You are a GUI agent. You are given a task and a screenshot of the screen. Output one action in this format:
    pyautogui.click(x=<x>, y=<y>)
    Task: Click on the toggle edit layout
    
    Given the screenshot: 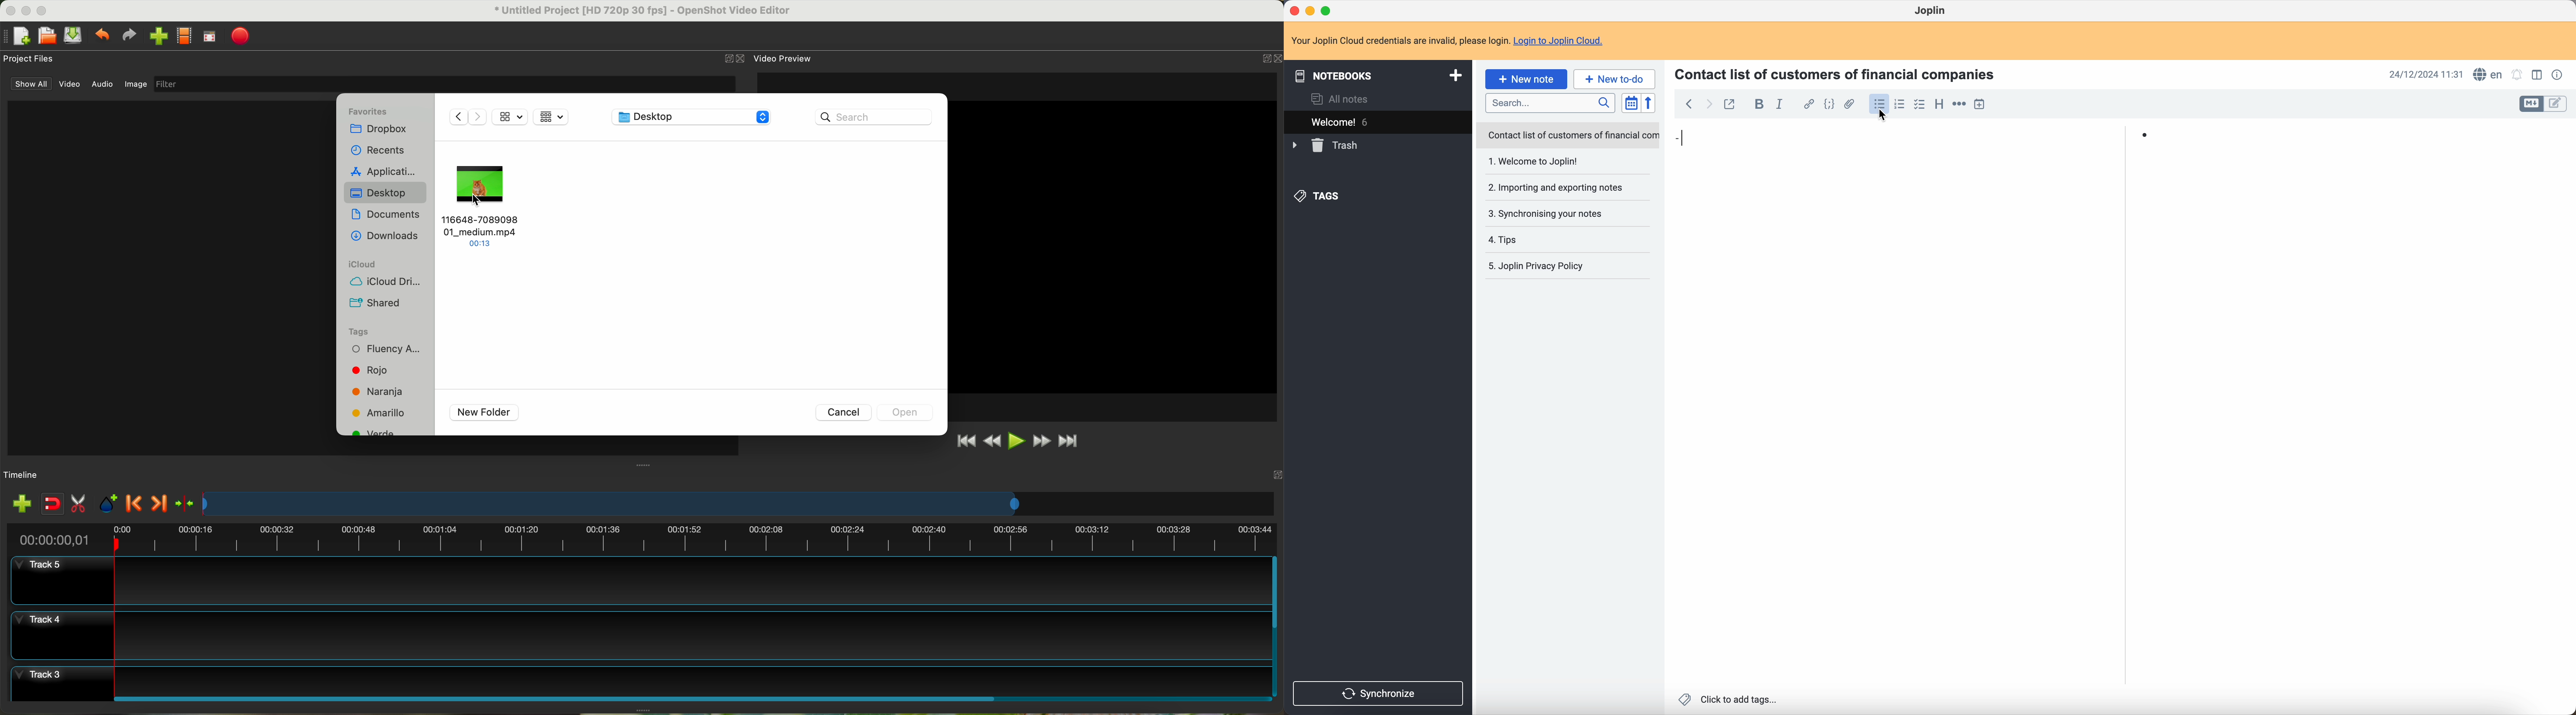 What is the action you would take?
    pyautogui.click(x=2556, y=104)
    